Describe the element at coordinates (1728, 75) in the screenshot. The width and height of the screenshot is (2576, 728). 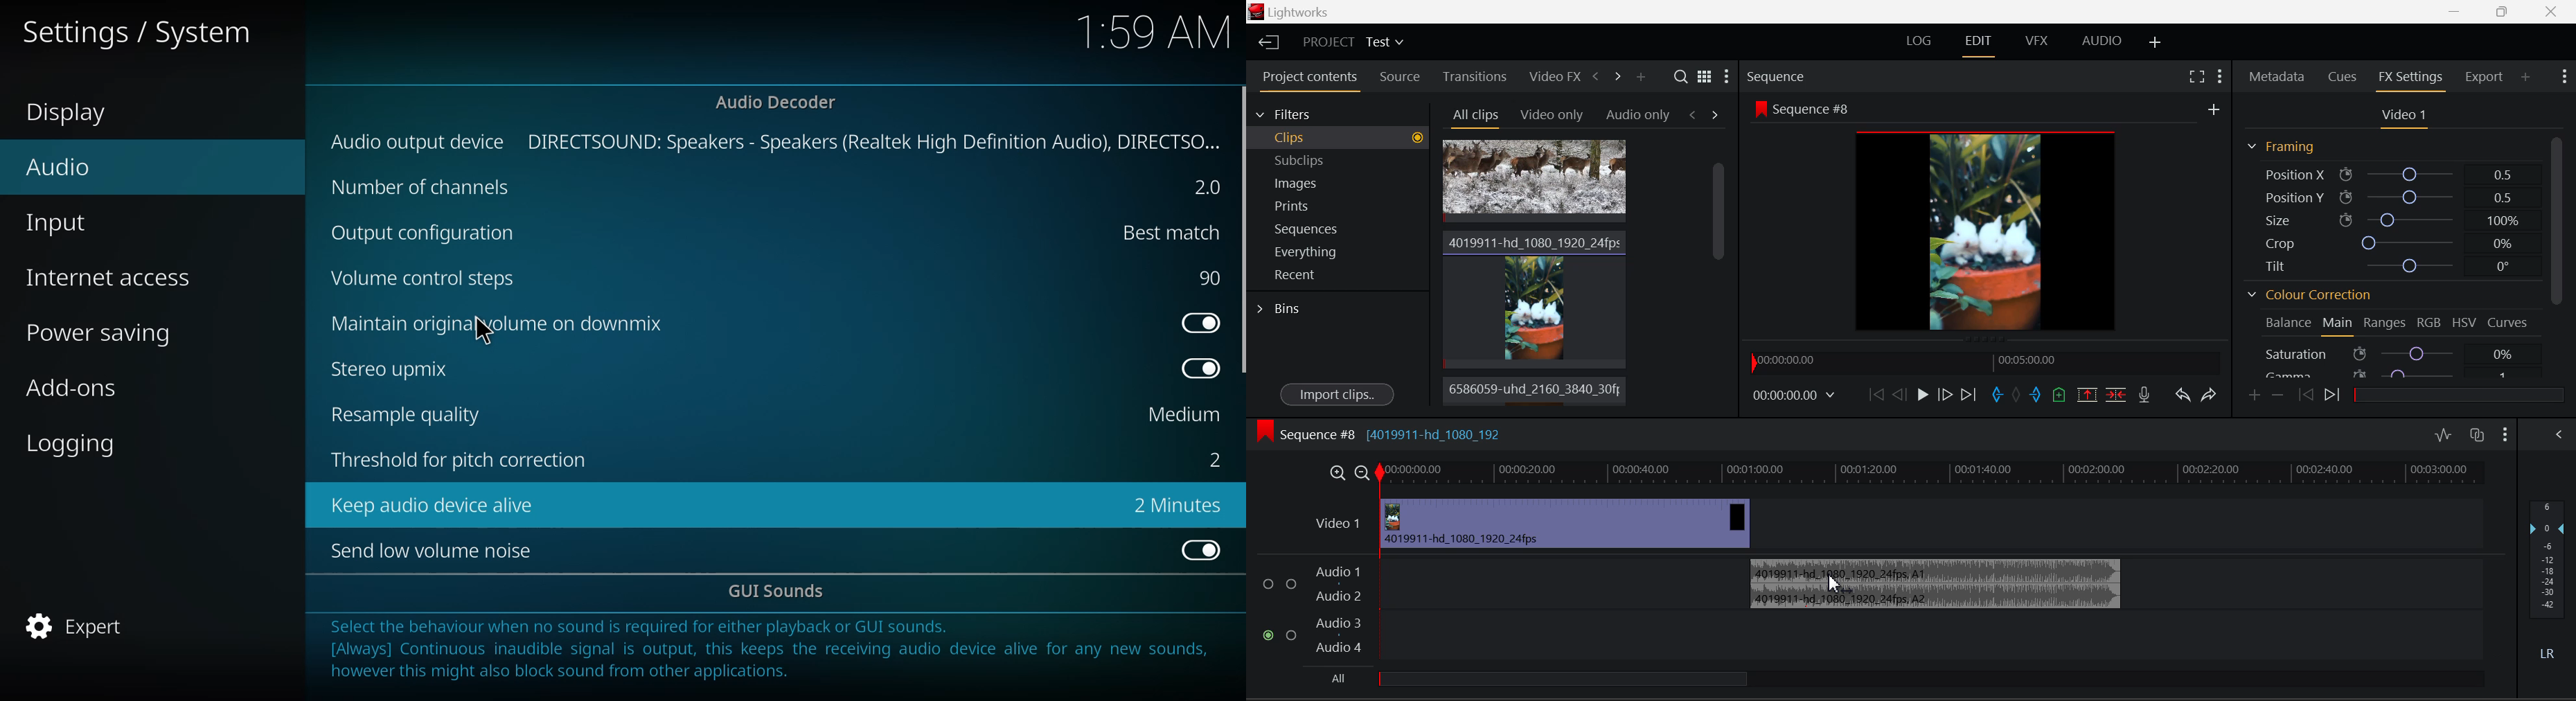
I see `Show Settings` at that location.